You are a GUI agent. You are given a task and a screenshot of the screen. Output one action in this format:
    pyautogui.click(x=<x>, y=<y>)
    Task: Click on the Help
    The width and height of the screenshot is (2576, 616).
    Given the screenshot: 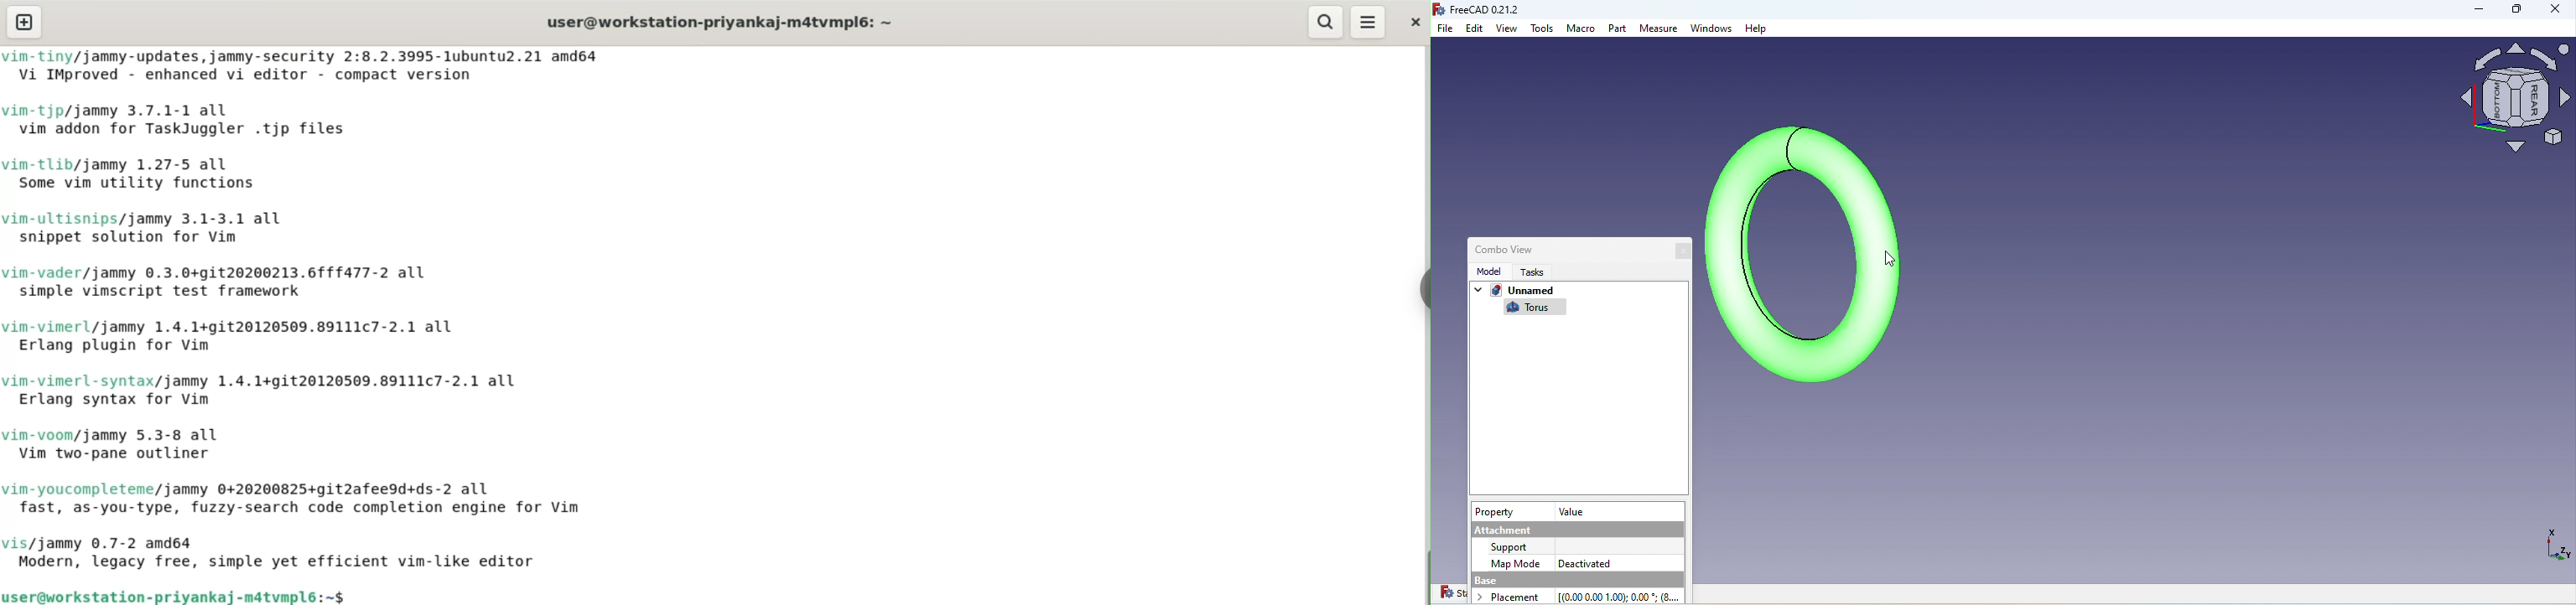 What is the action you would take?
    pyautogui.click(x=1756, y=29)
    